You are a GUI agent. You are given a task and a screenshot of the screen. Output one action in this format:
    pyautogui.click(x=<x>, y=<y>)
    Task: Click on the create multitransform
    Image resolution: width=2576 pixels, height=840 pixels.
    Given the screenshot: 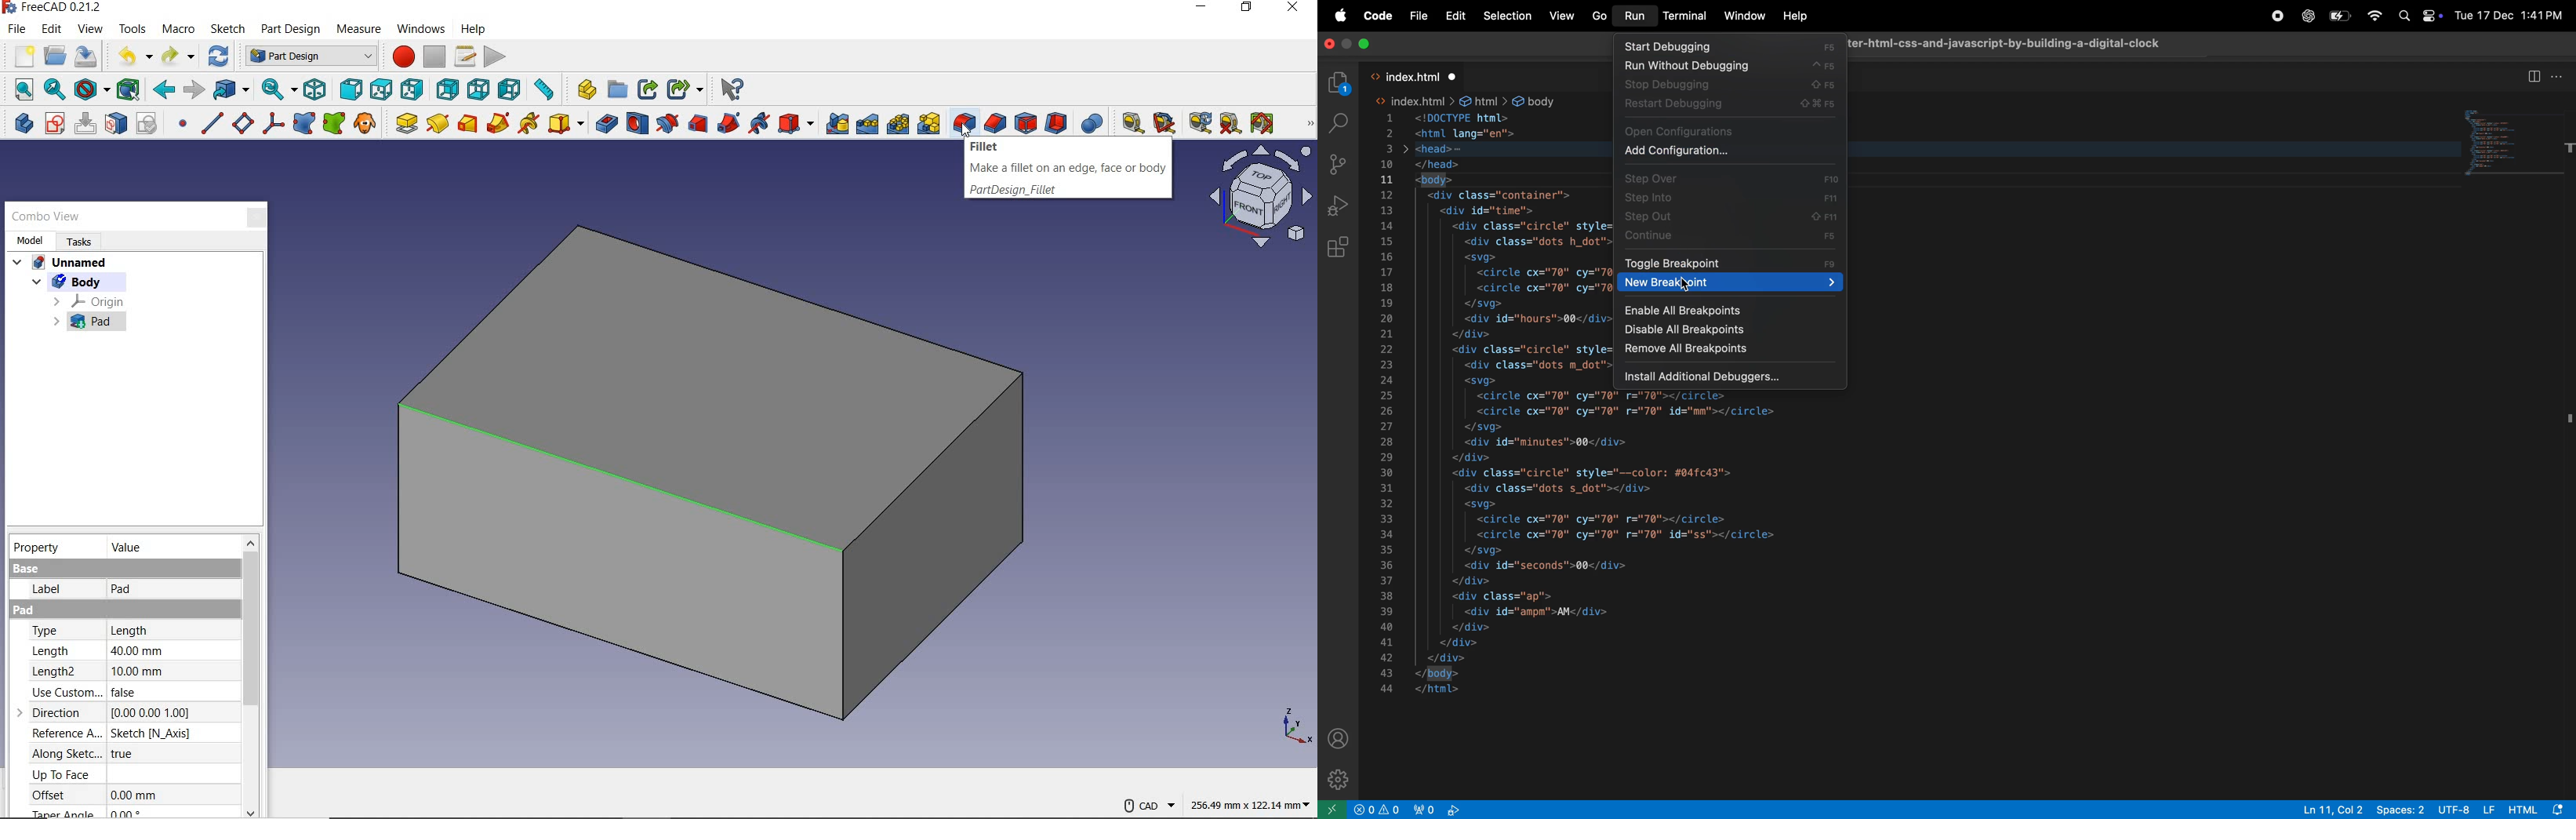 What is the action you would take?
    pyautogui.click(x=928, y=125)
    